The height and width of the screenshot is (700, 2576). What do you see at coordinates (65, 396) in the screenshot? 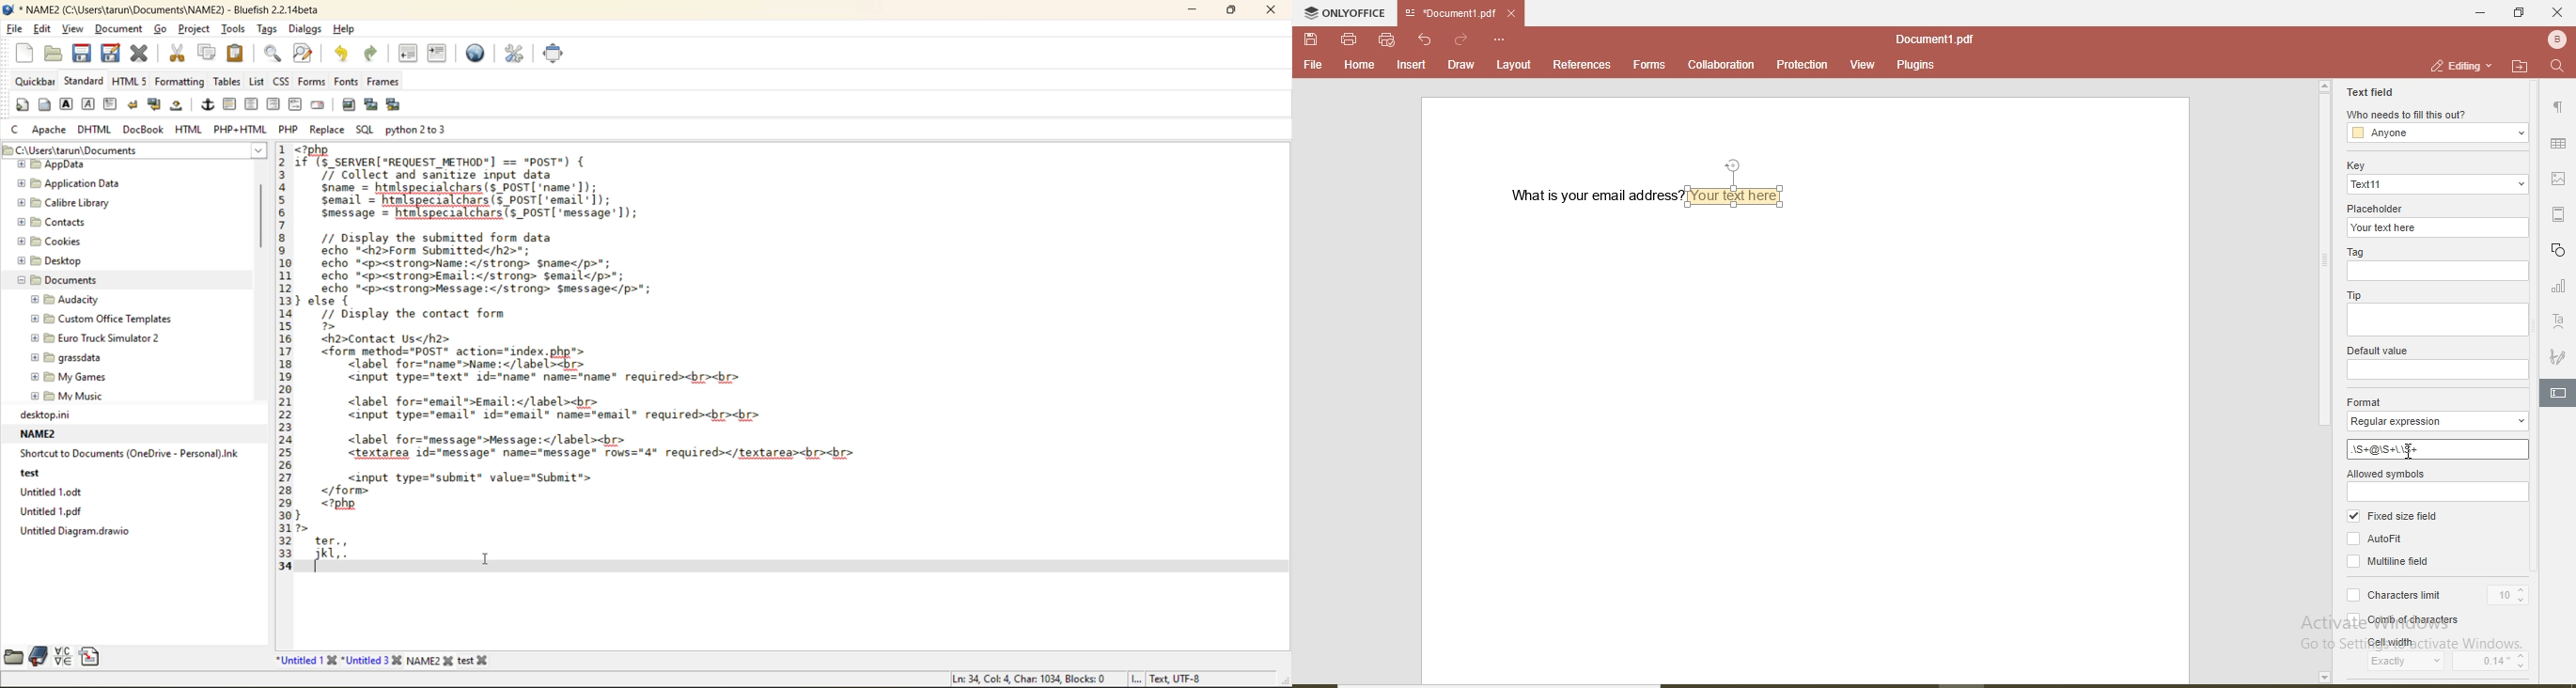
I see `My Music` at bounding box center [65, 396].